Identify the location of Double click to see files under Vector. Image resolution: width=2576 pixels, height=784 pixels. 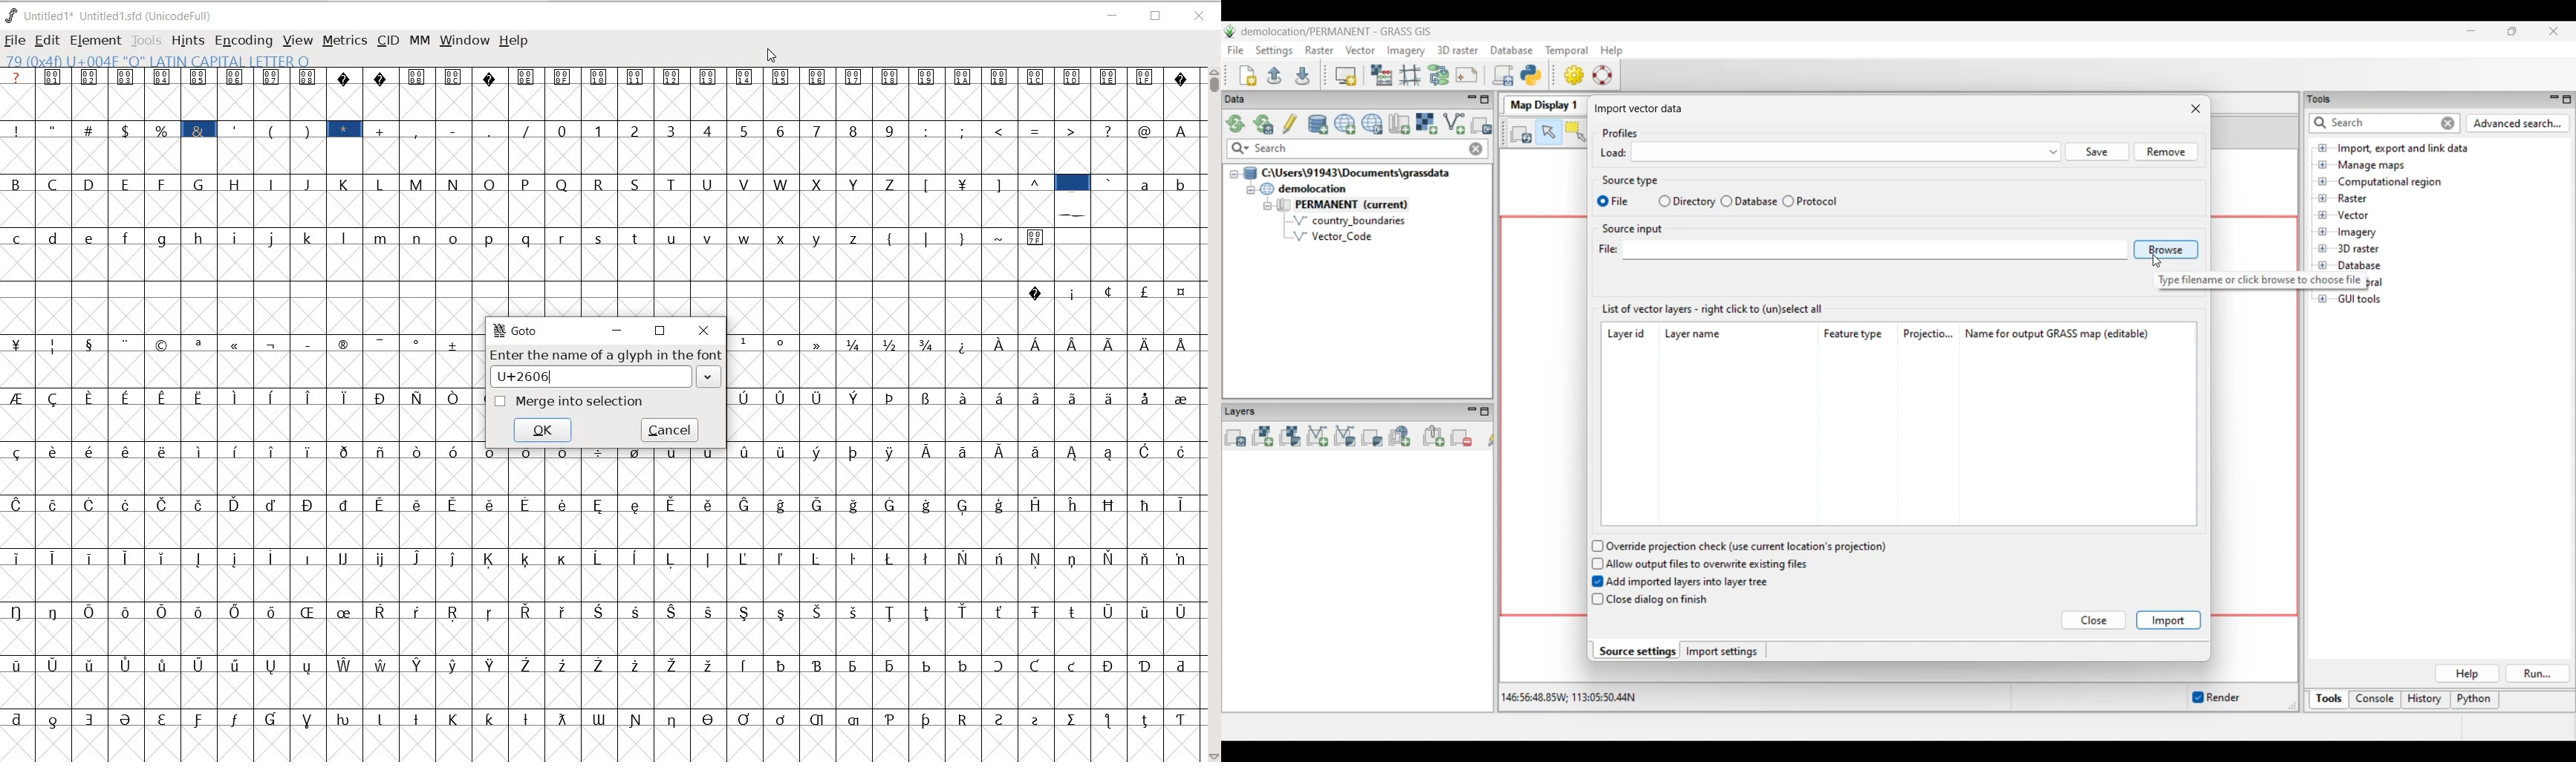
(2352, 215).